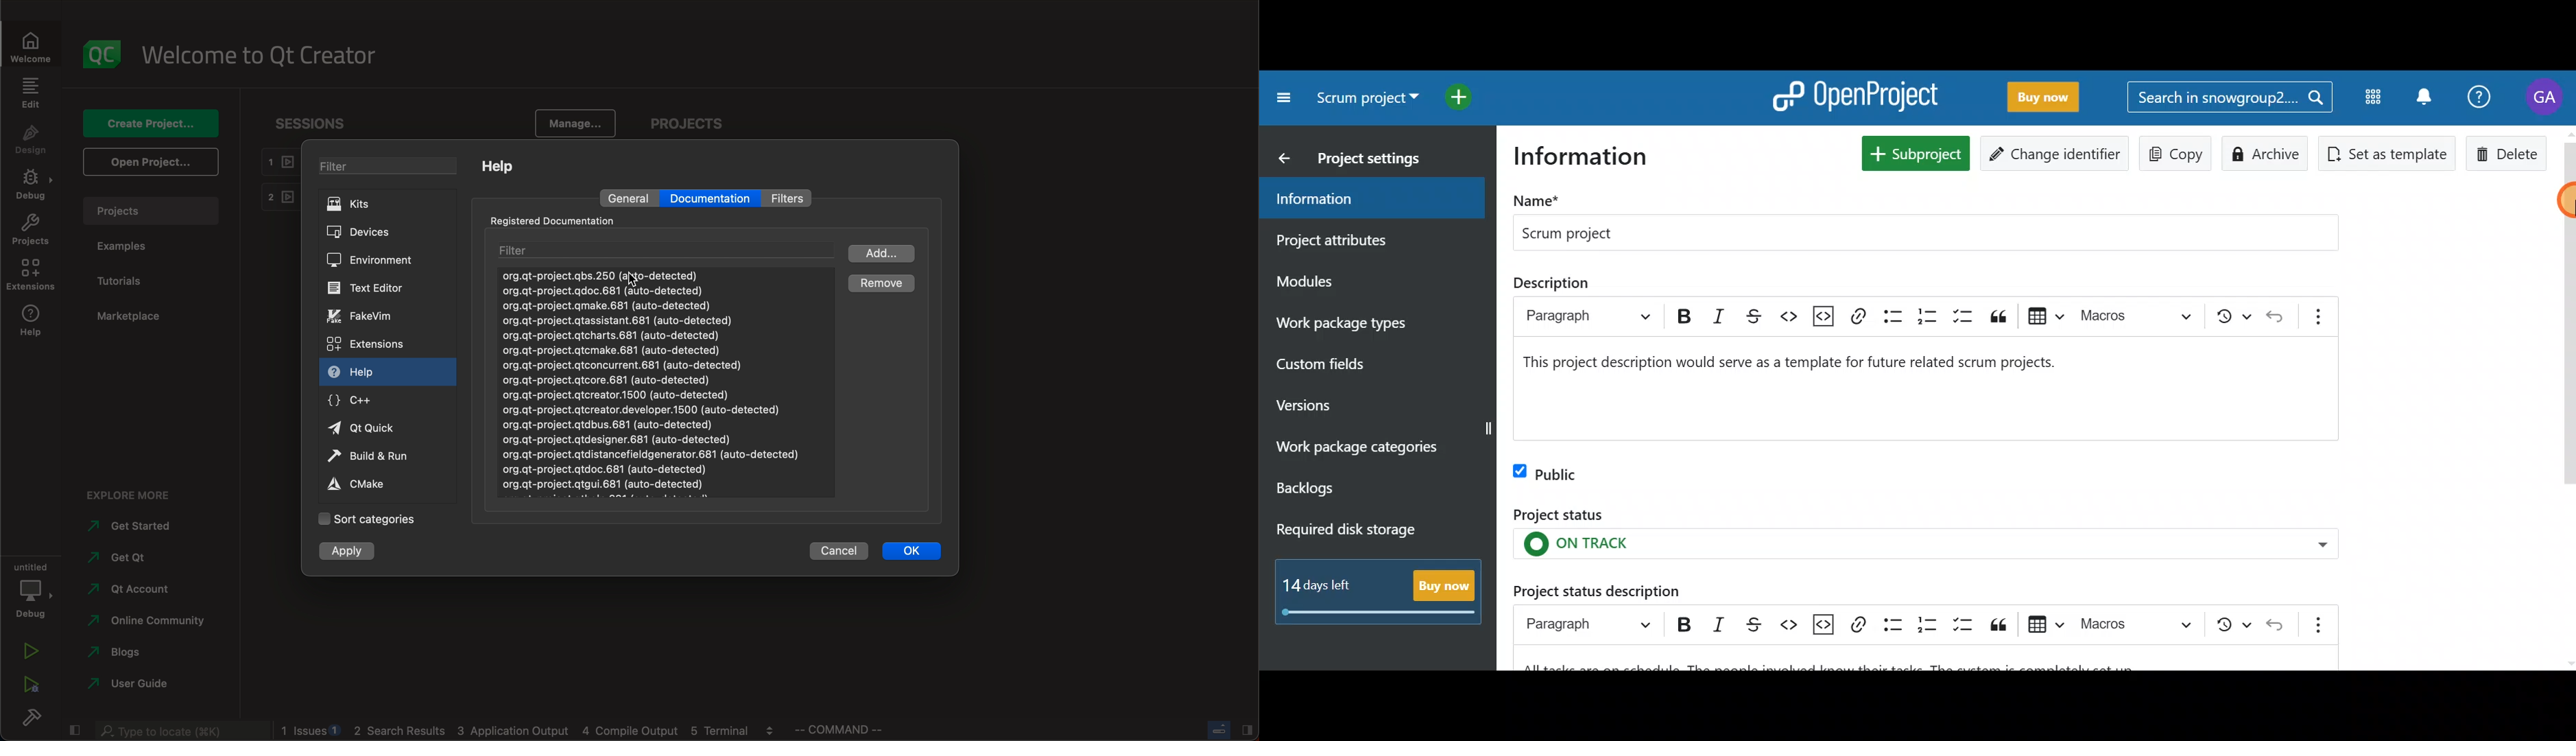  Describe the element at coordinates (1758, 623) in the screenshot. I see `Strikethrough` at that location.